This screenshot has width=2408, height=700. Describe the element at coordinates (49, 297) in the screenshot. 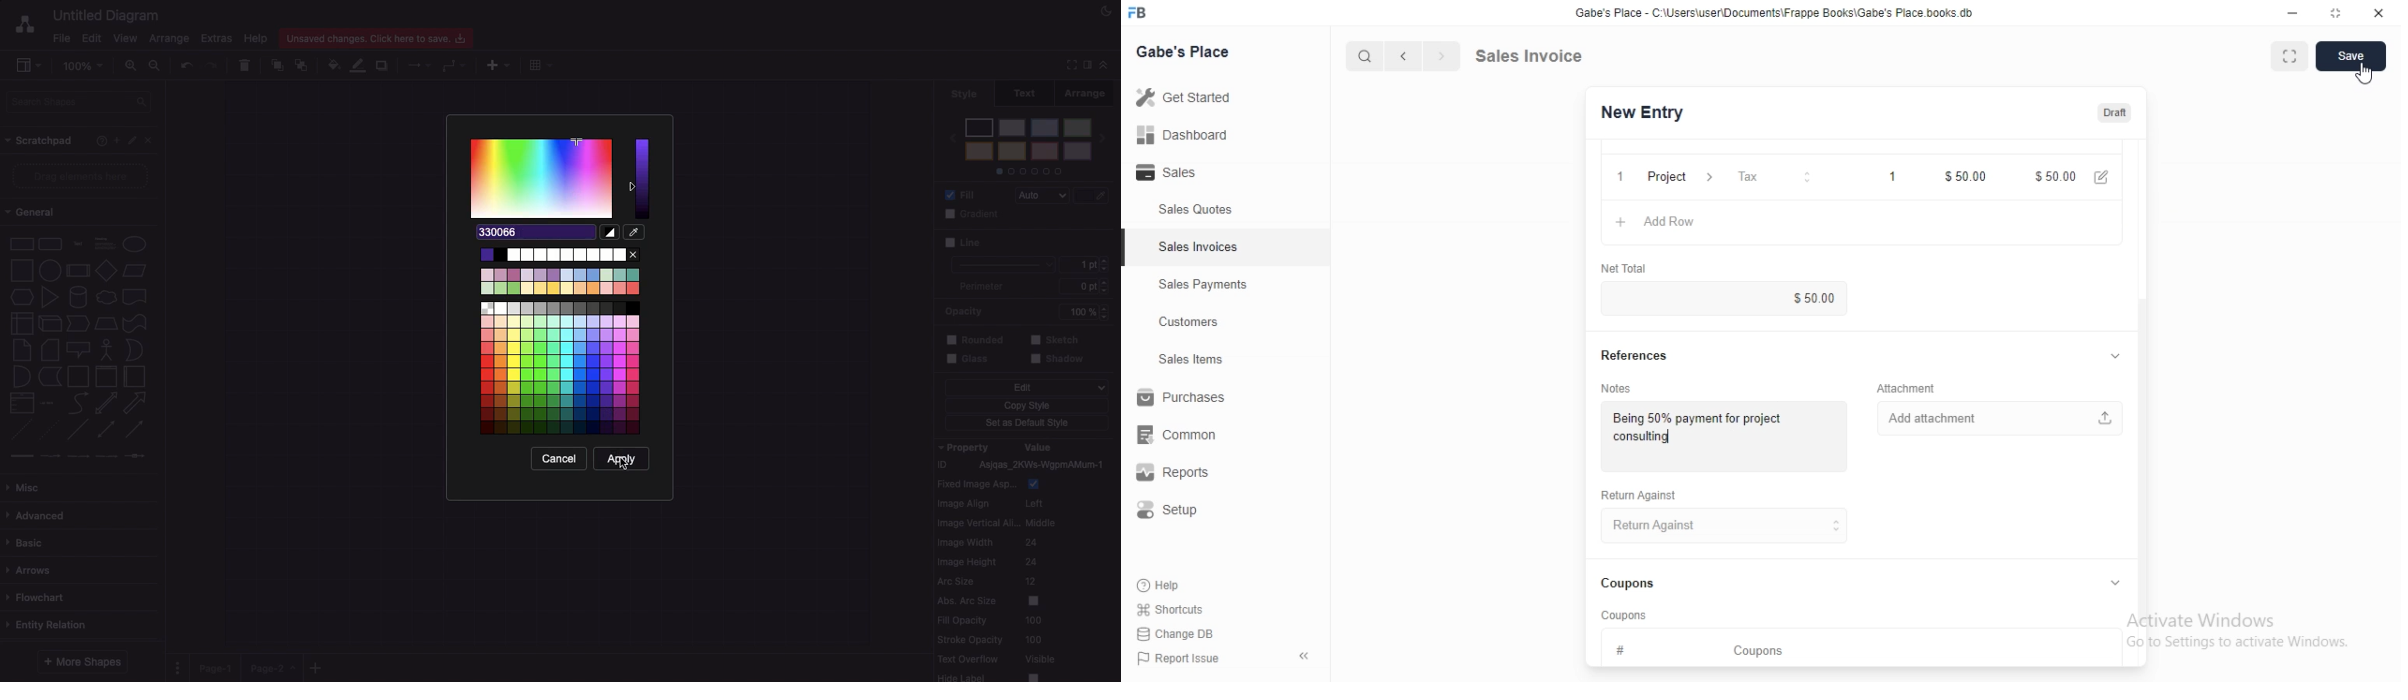

I see `triangle` at that location.